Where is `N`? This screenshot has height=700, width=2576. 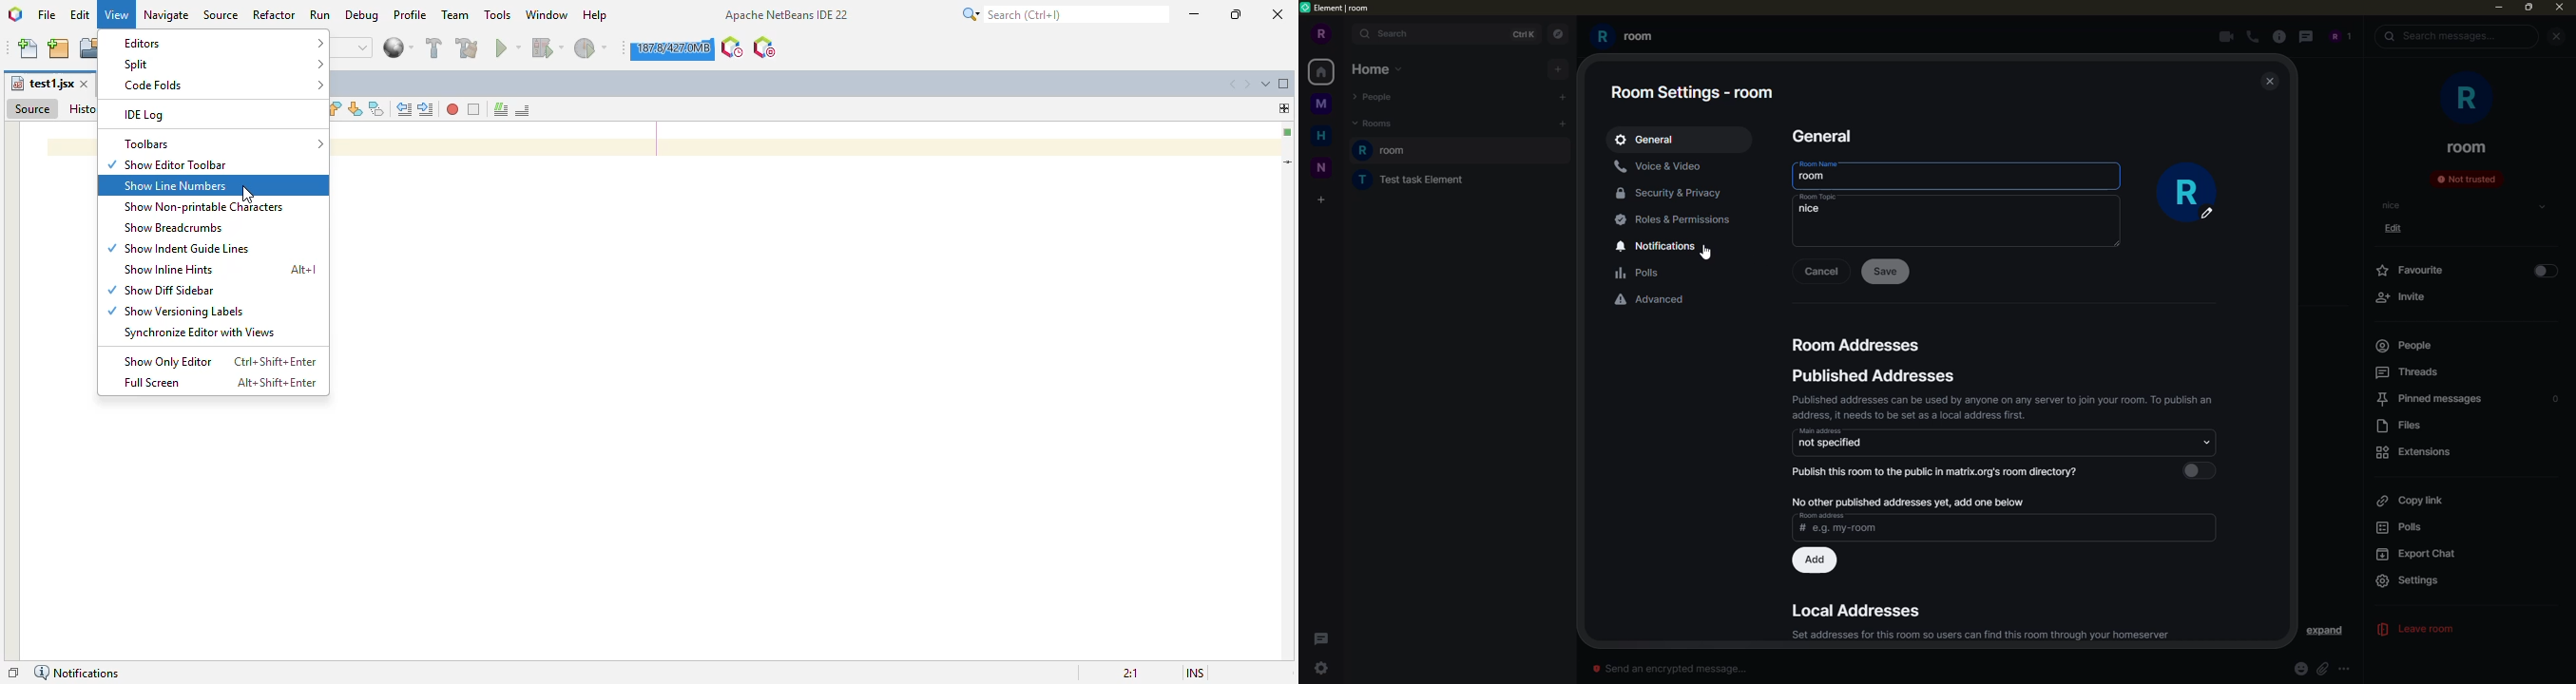
N is located at coordinates (1322, 168).